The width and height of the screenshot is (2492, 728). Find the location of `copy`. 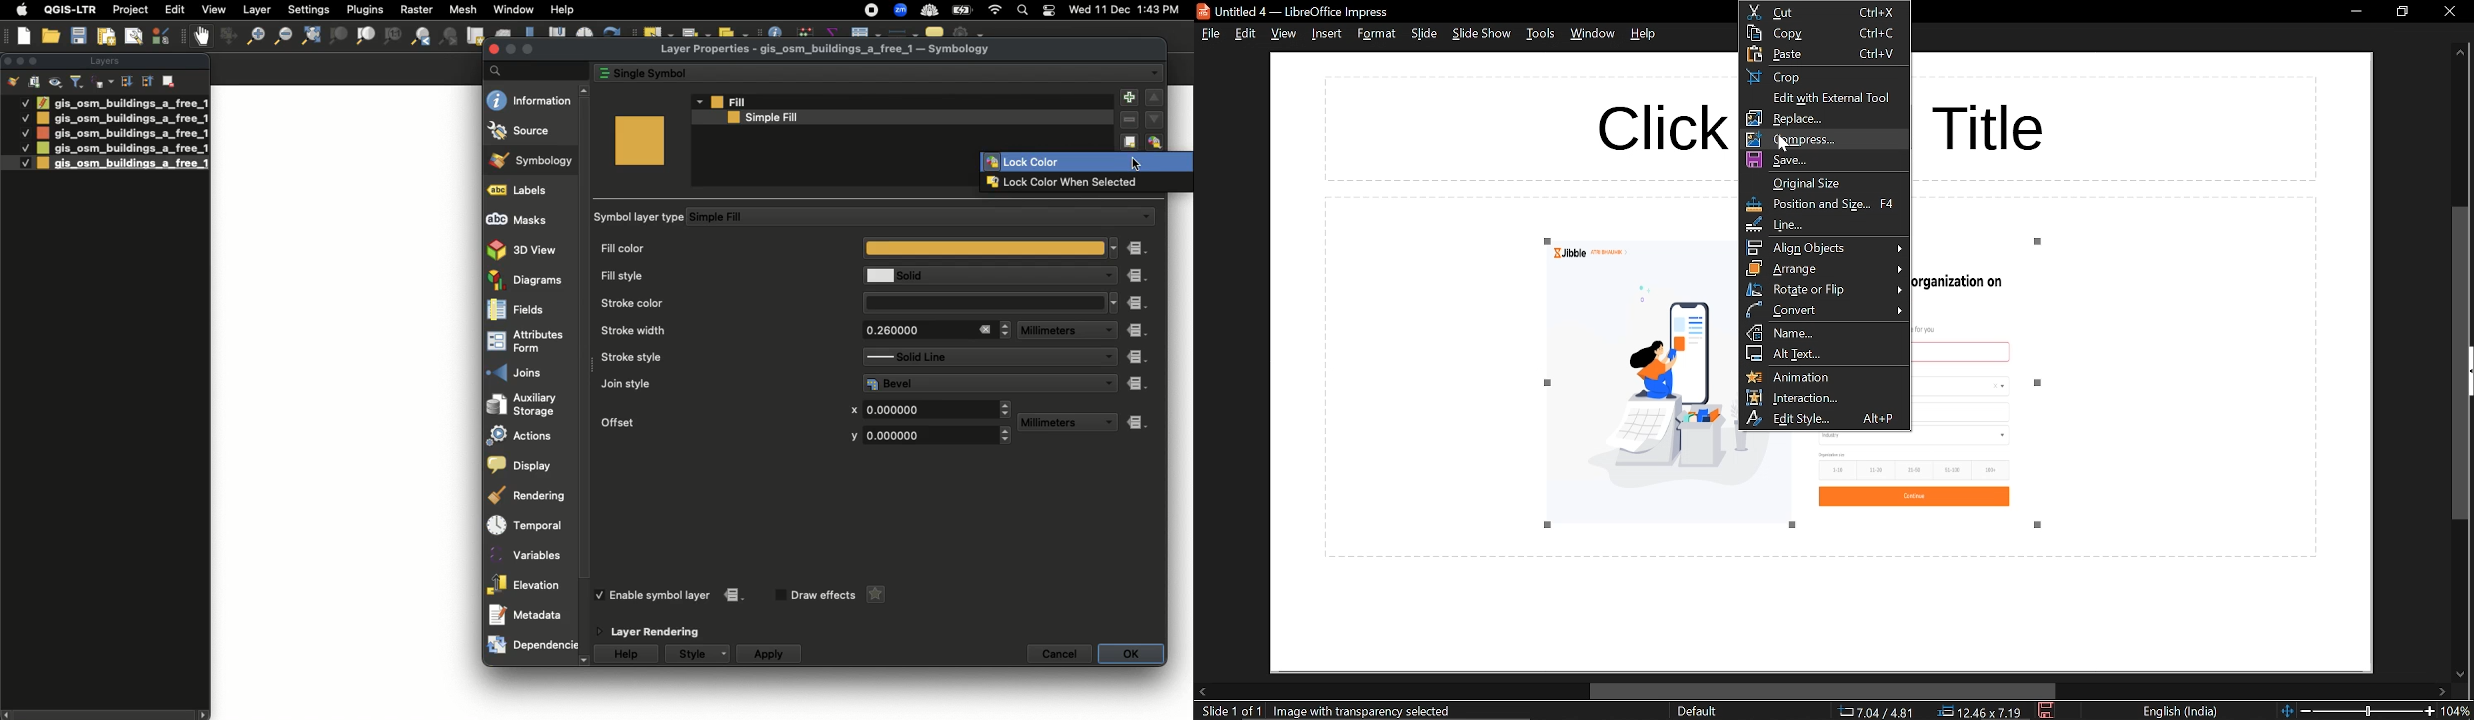

copy is located at coordinates (1794, 33).